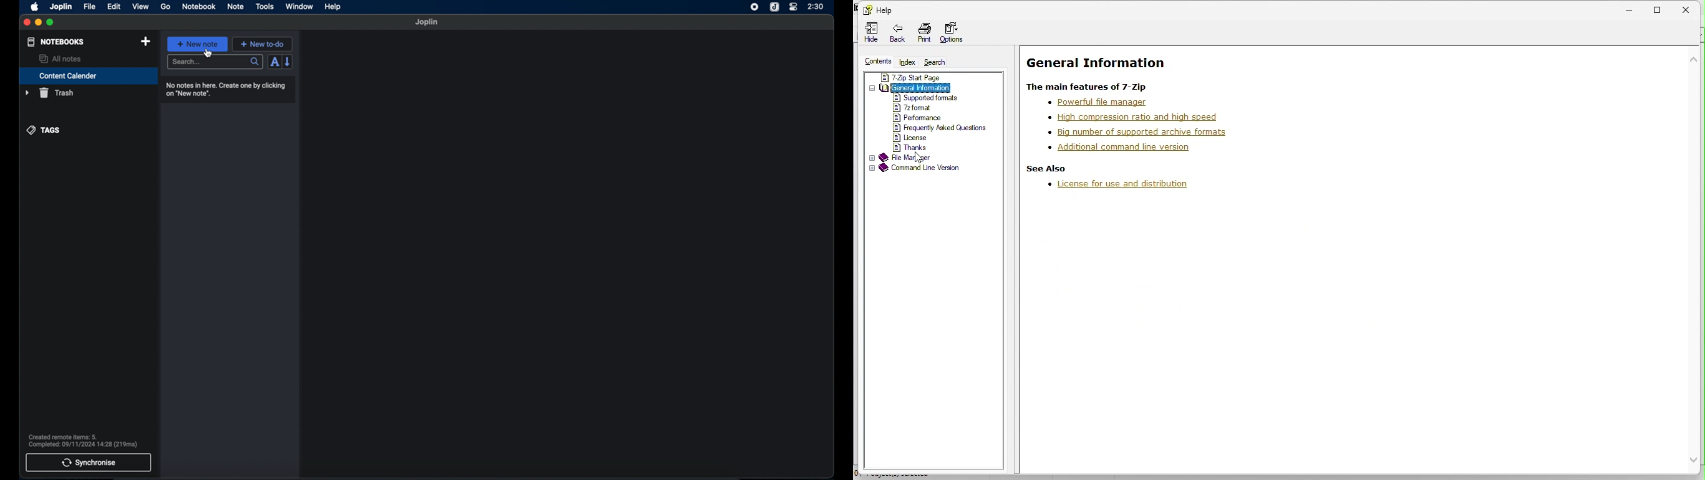 The width and height of the screenshot is (1708, 504). What do you see at coordinates (61, 7) in the screenshot?
I see `joplin` at bounding box center [61, 7].